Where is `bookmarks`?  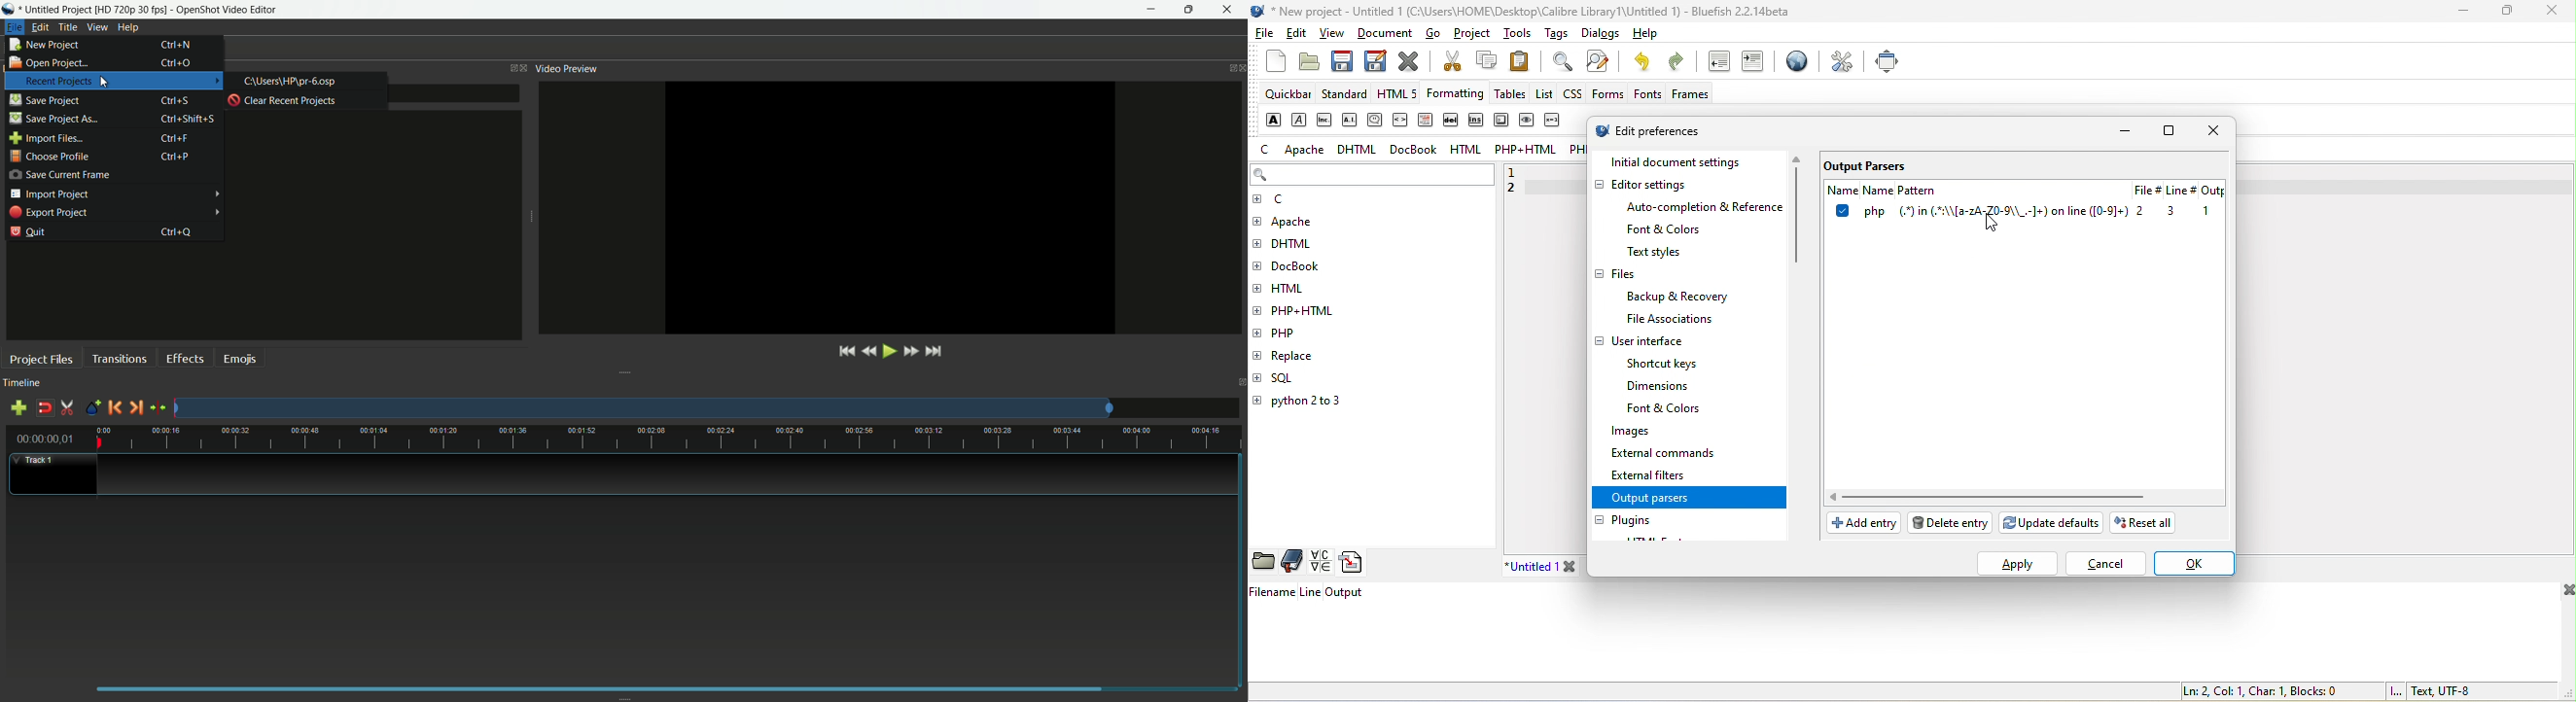 bookmarks is located at coordinates (1293, 561).